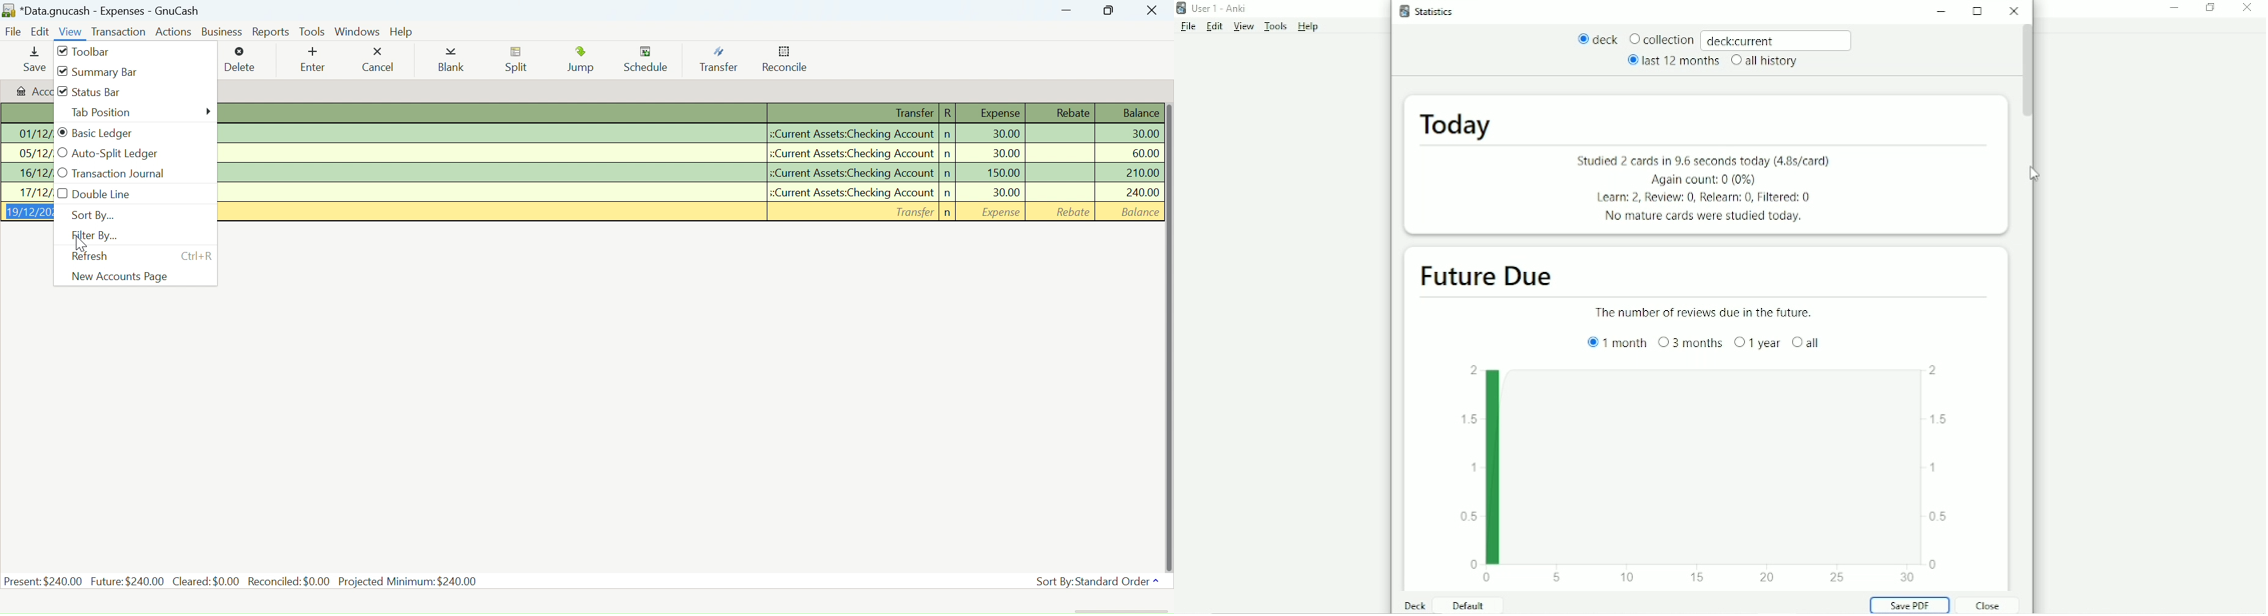 The width and height of the screenshot is (2268, 616). I want to click on Checkbox, so click(62, 51).